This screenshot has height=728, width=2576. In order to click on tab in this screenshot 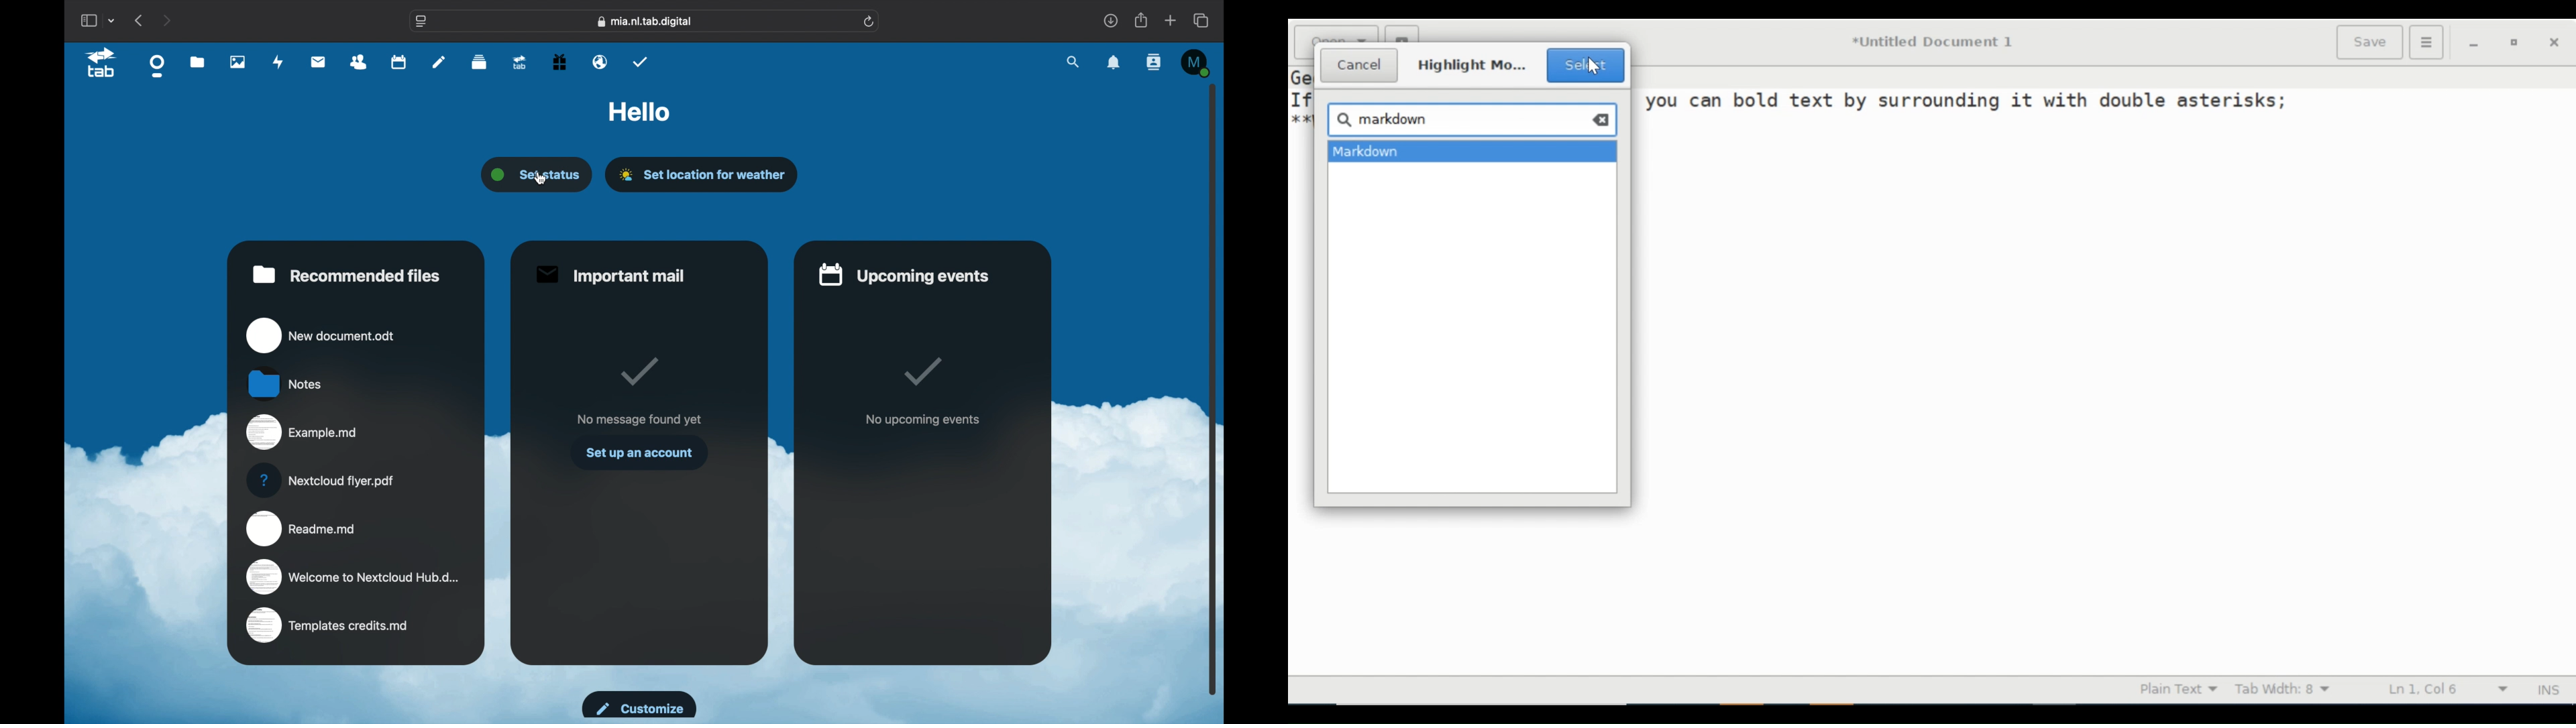, I will do `click(102, 64)`.